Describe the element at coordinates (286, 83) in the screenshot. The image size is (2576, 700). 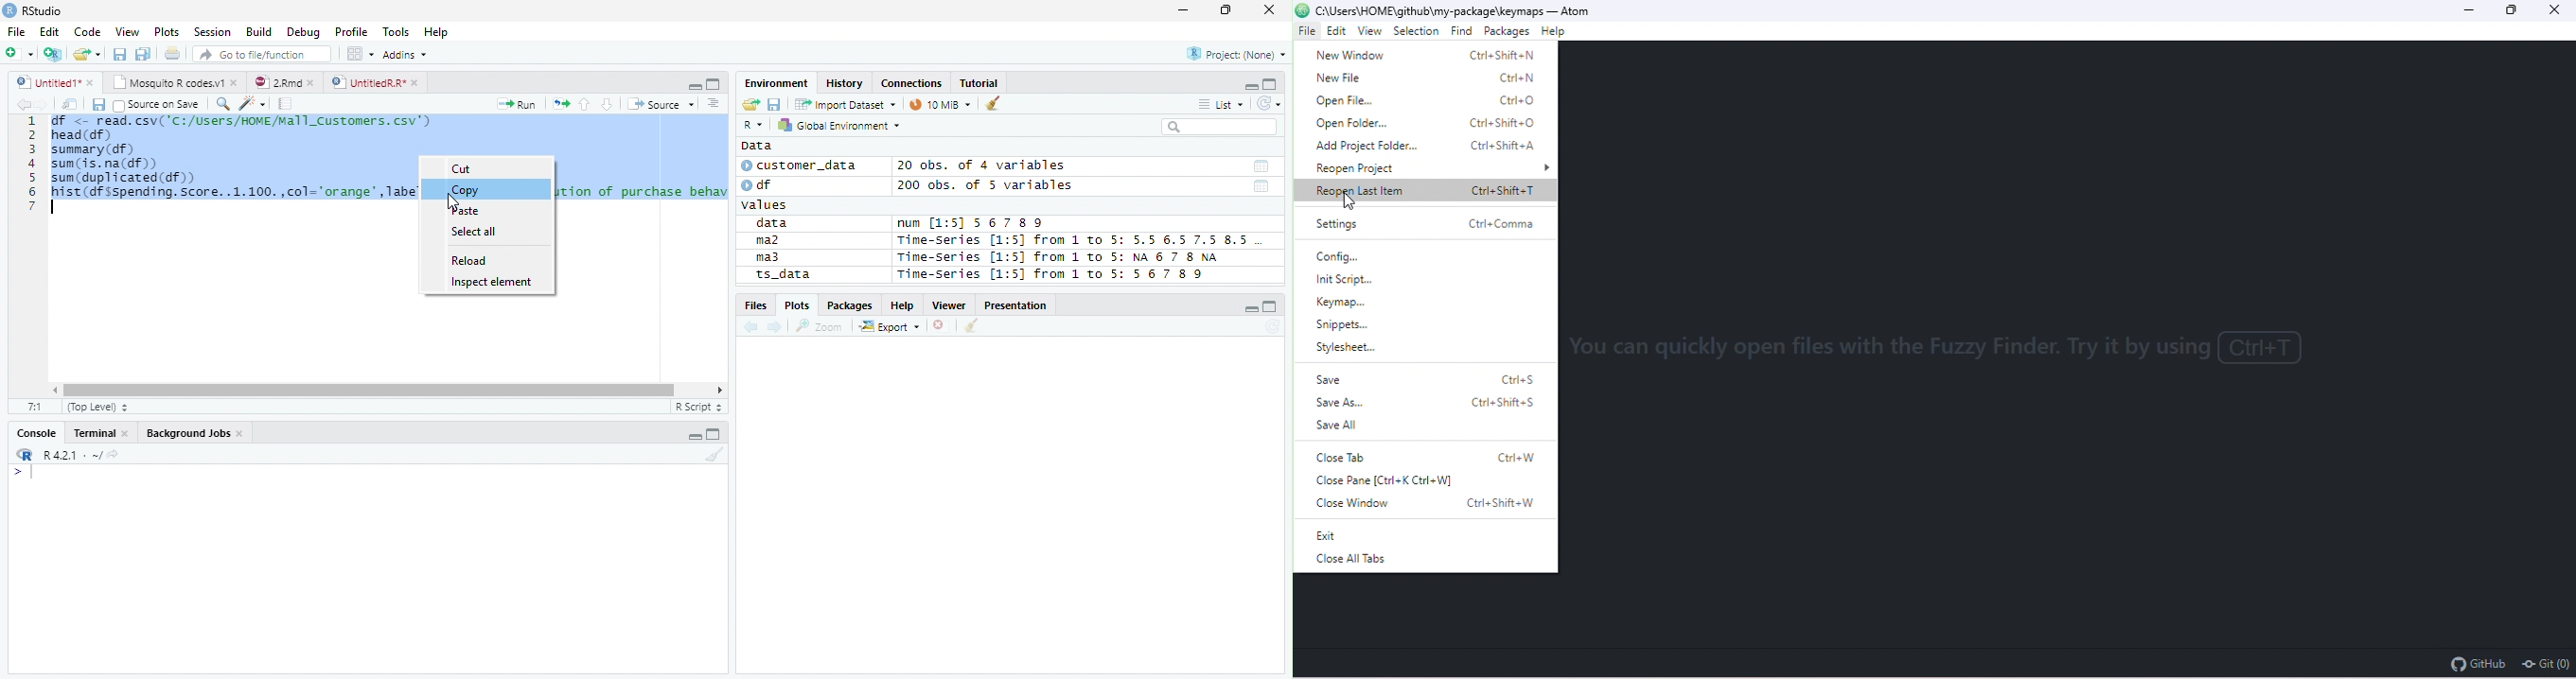
I see `2.Rmd` at that location.